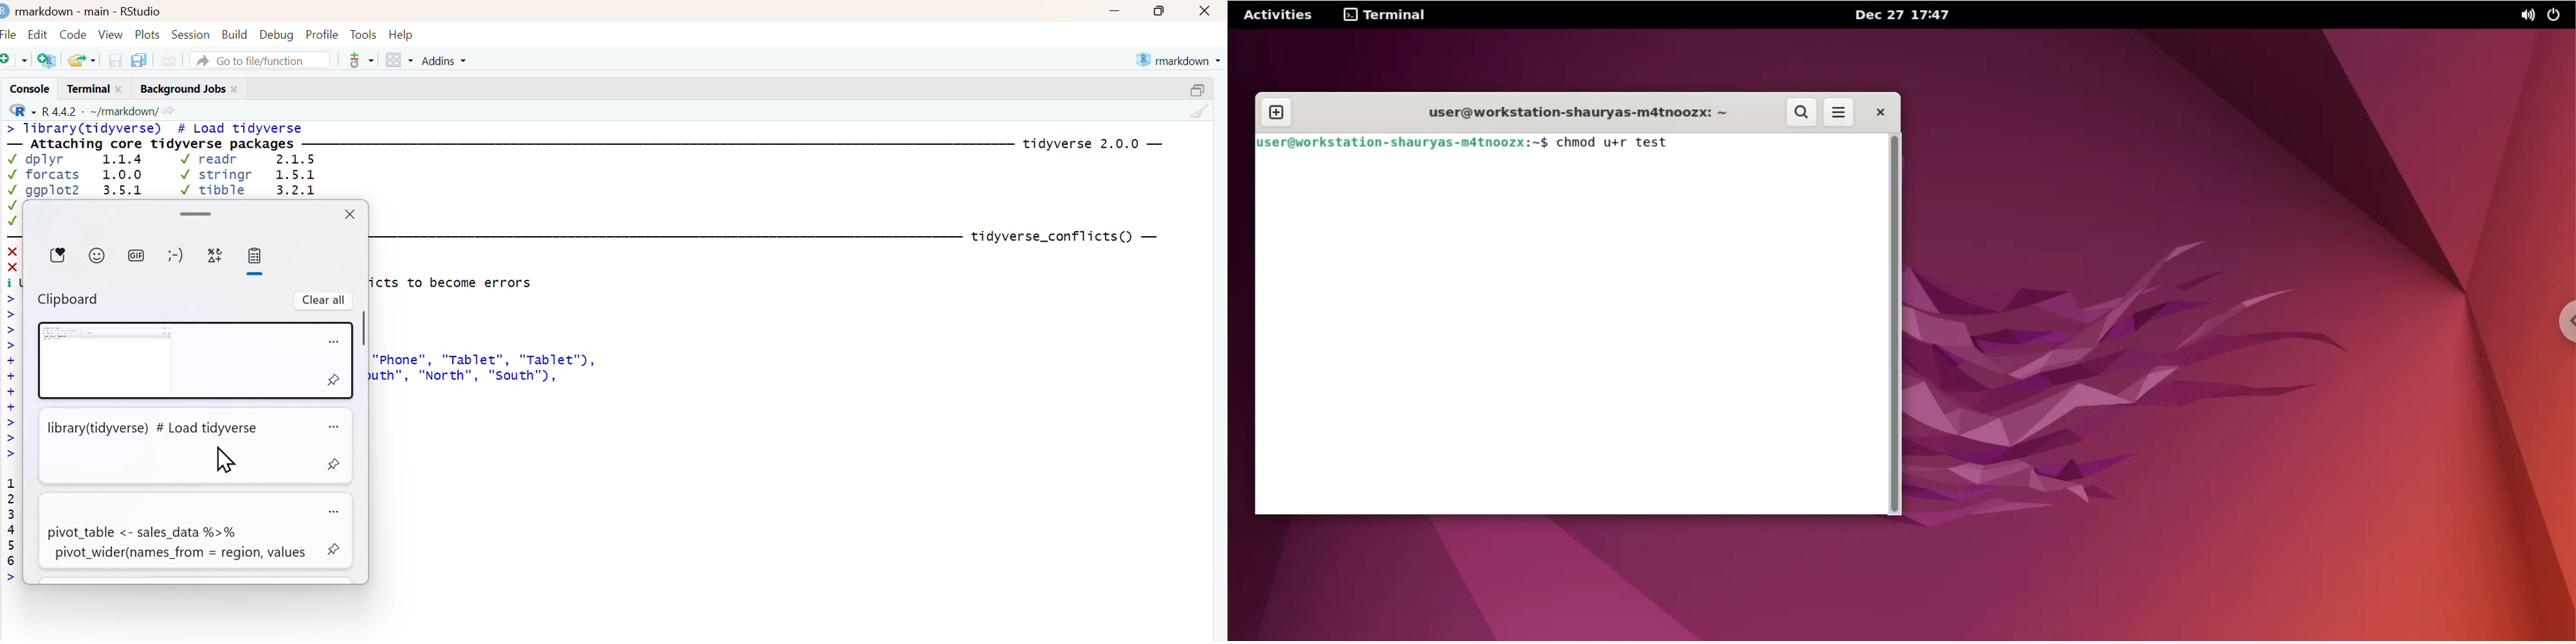 This screenshot has width=2576, height=644. Describe the element at coordinates (215, 258) in the screenshot. I see `symbols` at that location.